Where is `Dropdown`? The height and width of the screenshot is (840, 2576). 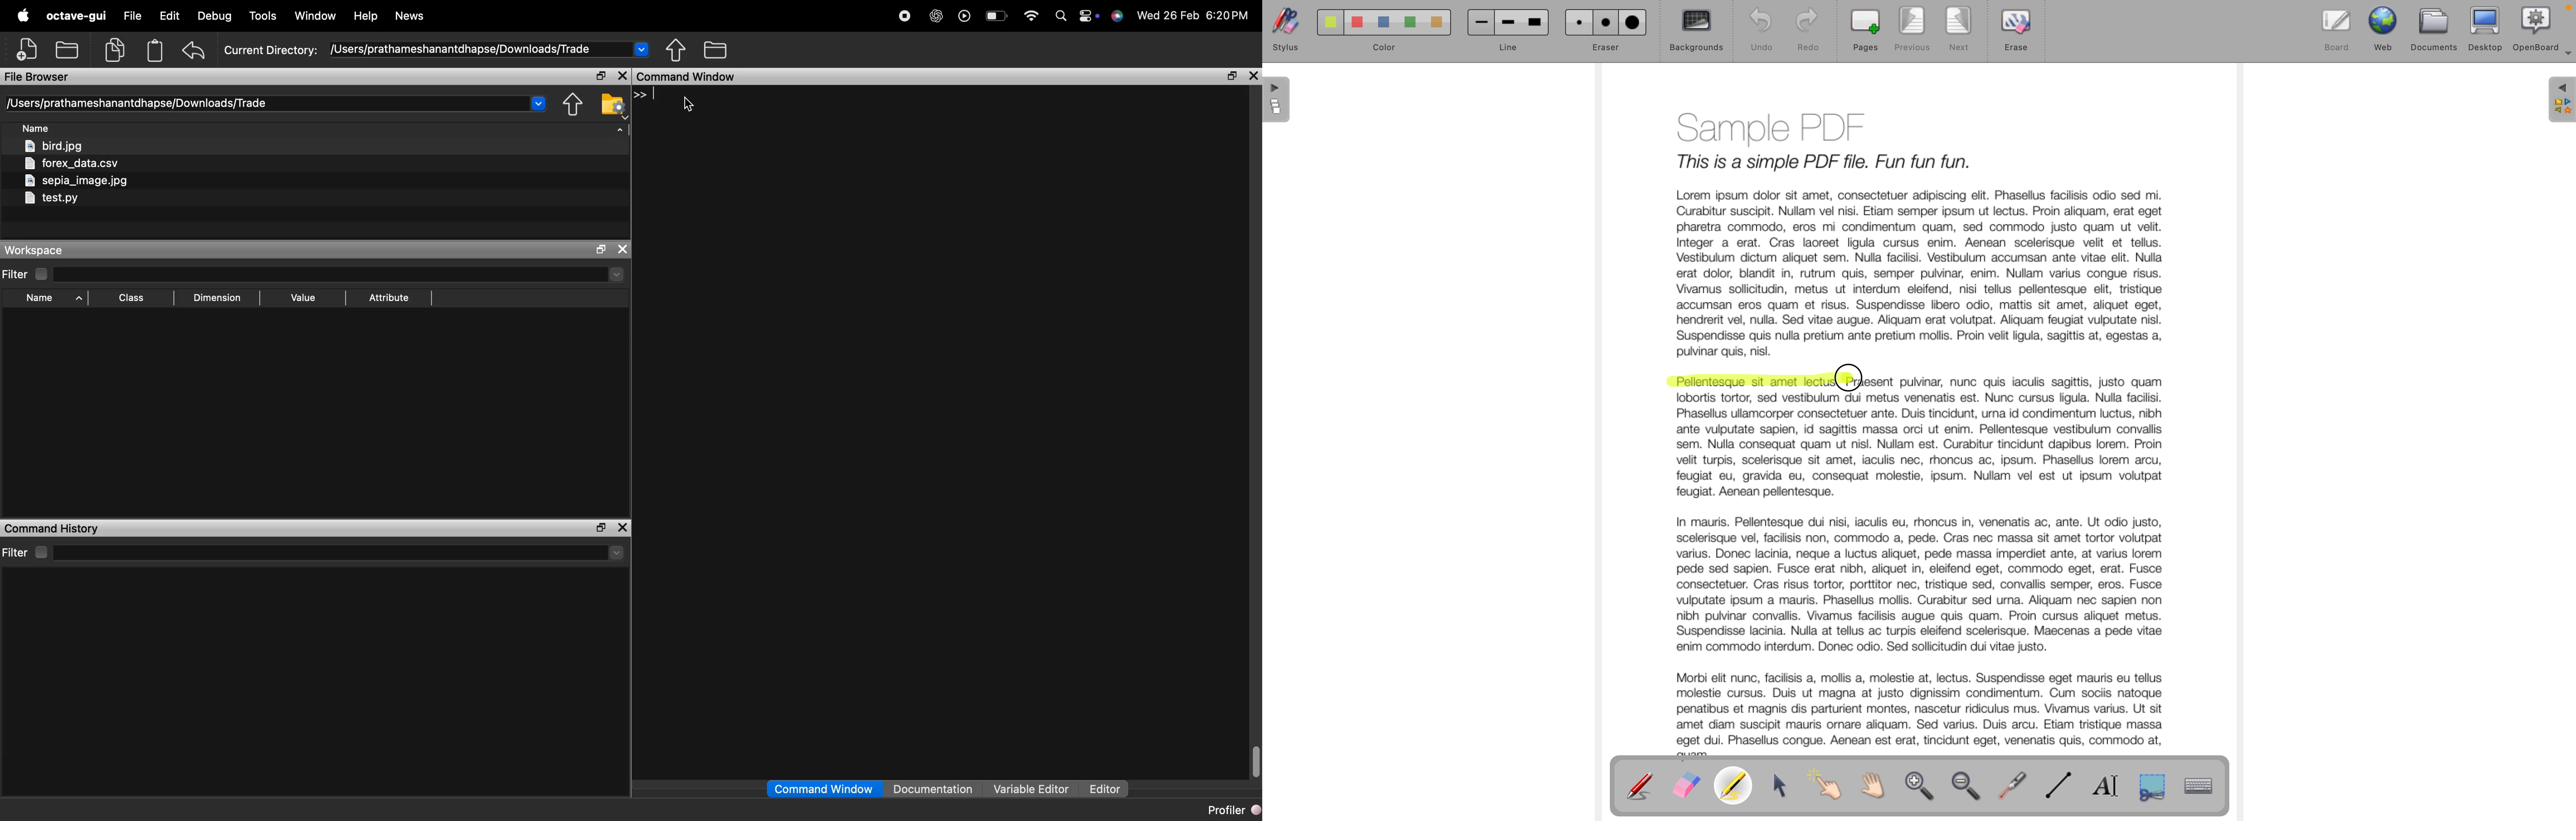 Dropdown is located at coordinates (617, 554).